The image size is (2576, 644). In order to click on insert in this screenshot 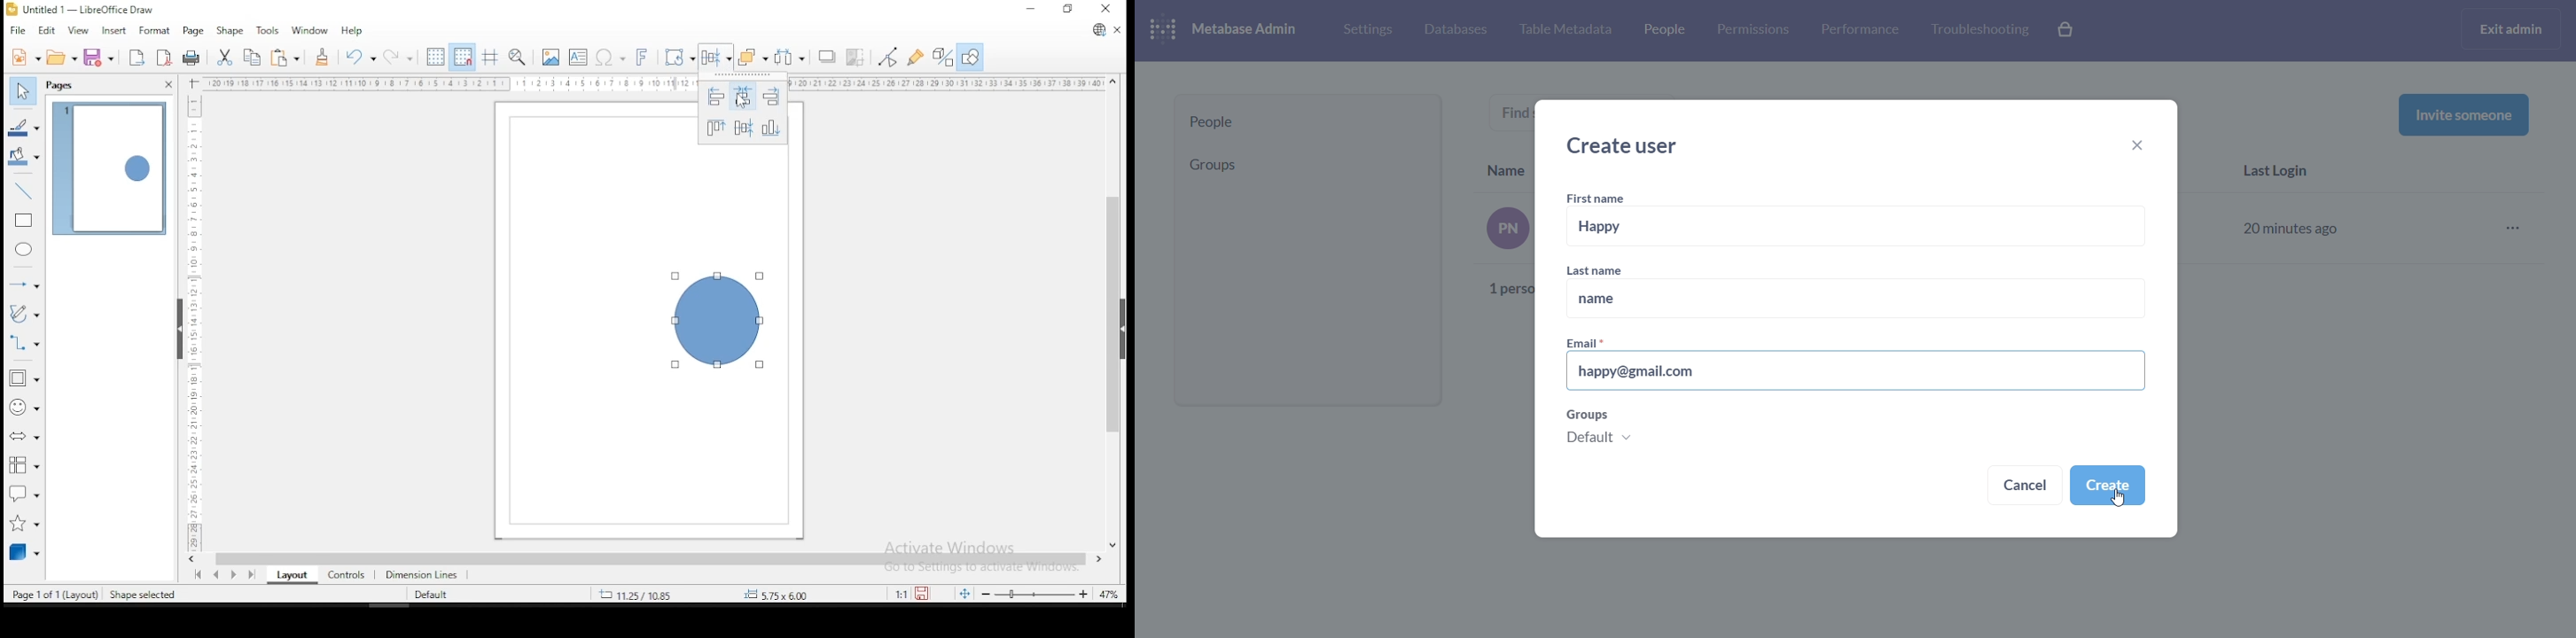, I will do `click(112, 31)`.